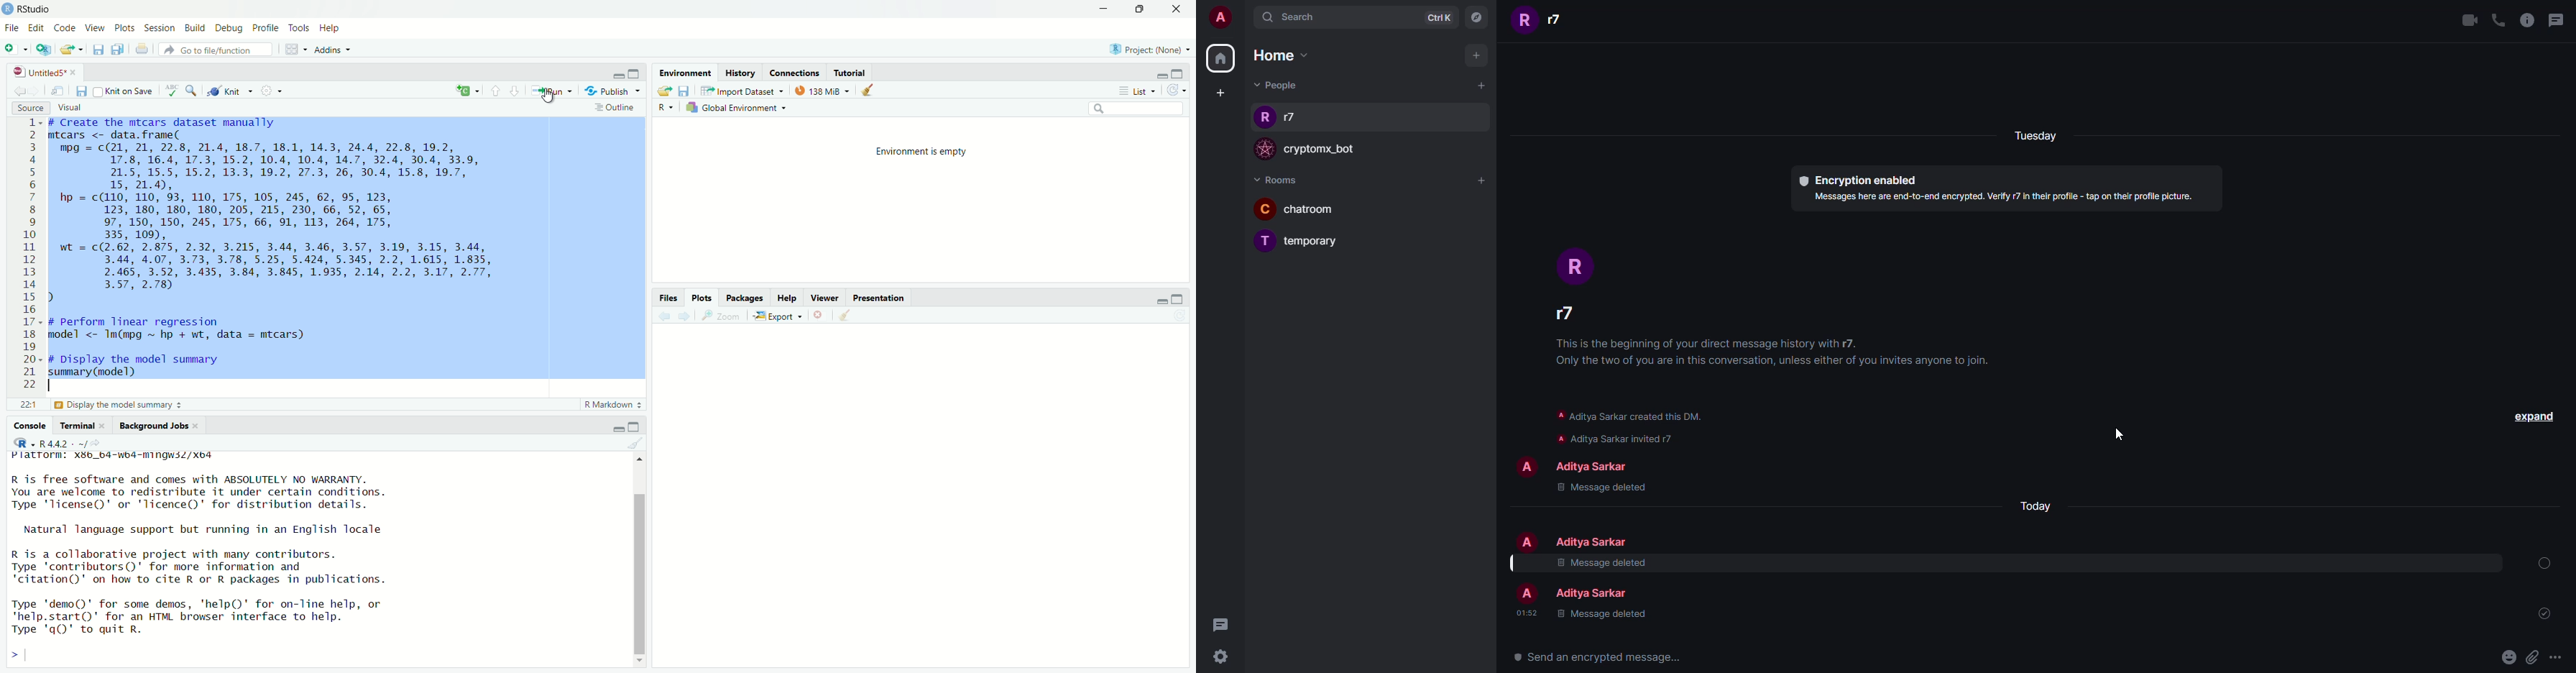  Describe the element at coordinates (820, 315) in the screenshot. I see `remove current plot` at that location.